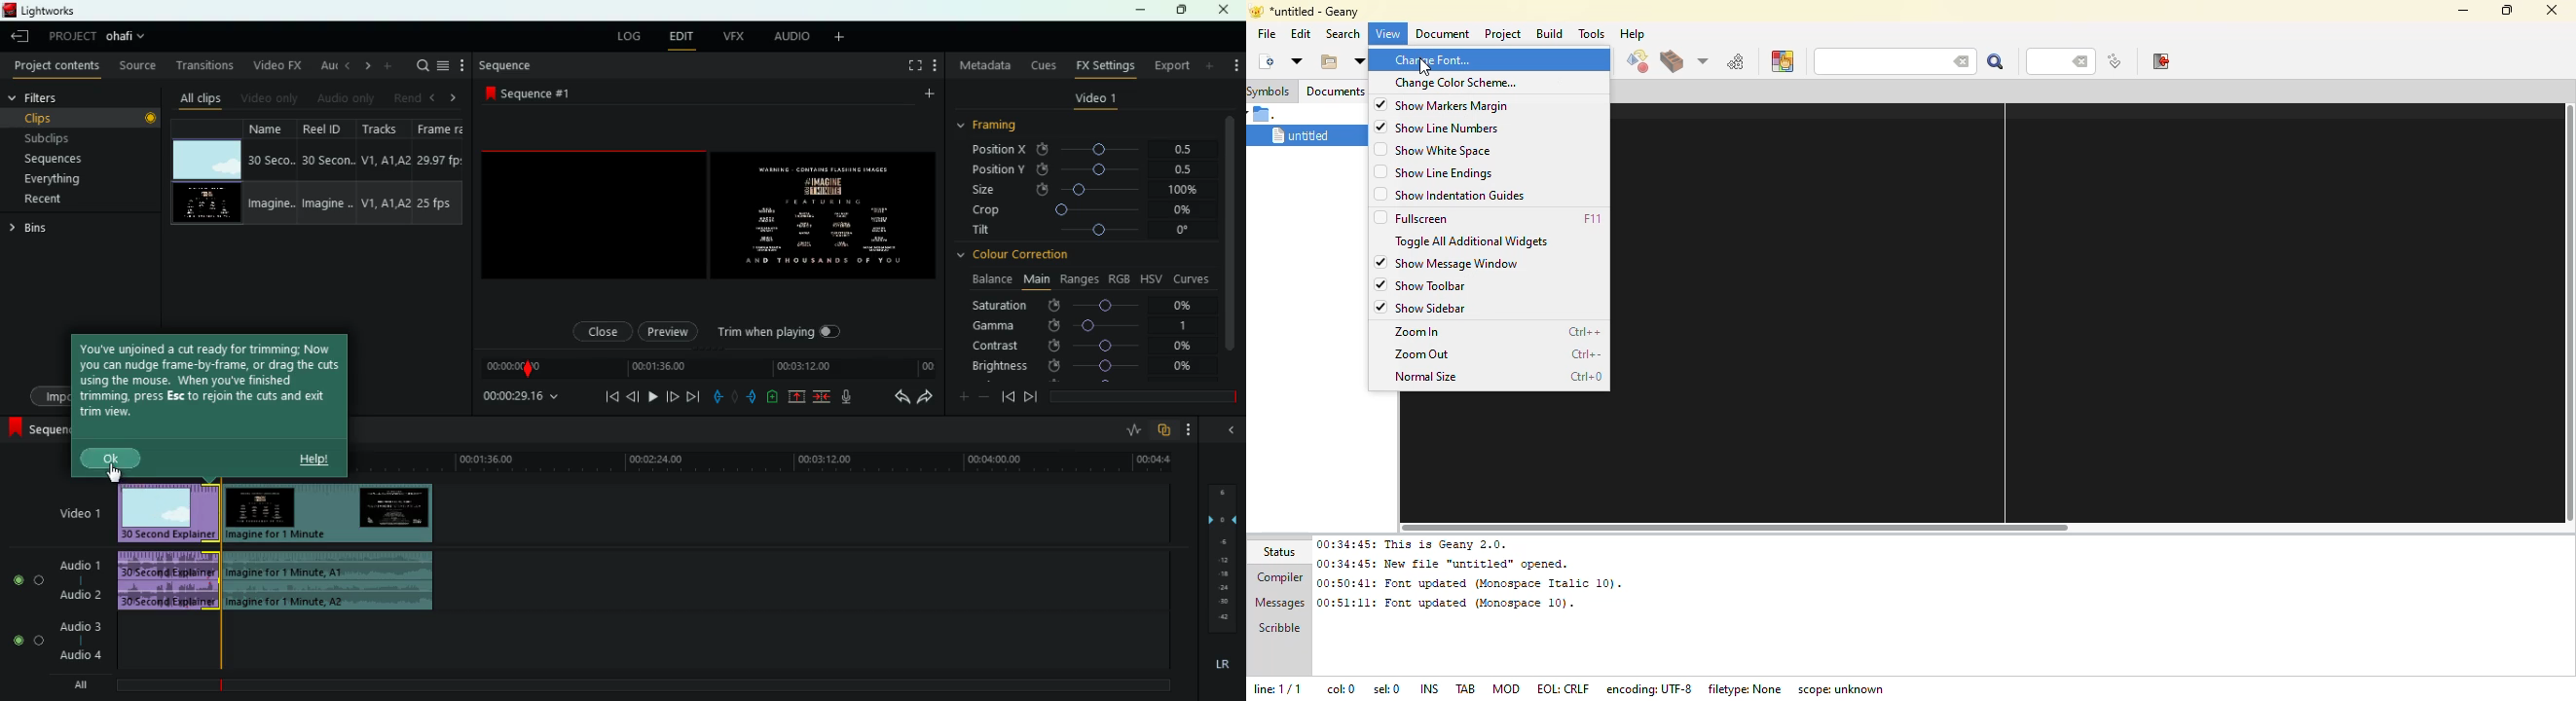 The width and height of the screenshot is (2576, 728). What do you see at coordinates (64, 199) in the screenshot?
I see `recent` at bounding box center [64, 199].